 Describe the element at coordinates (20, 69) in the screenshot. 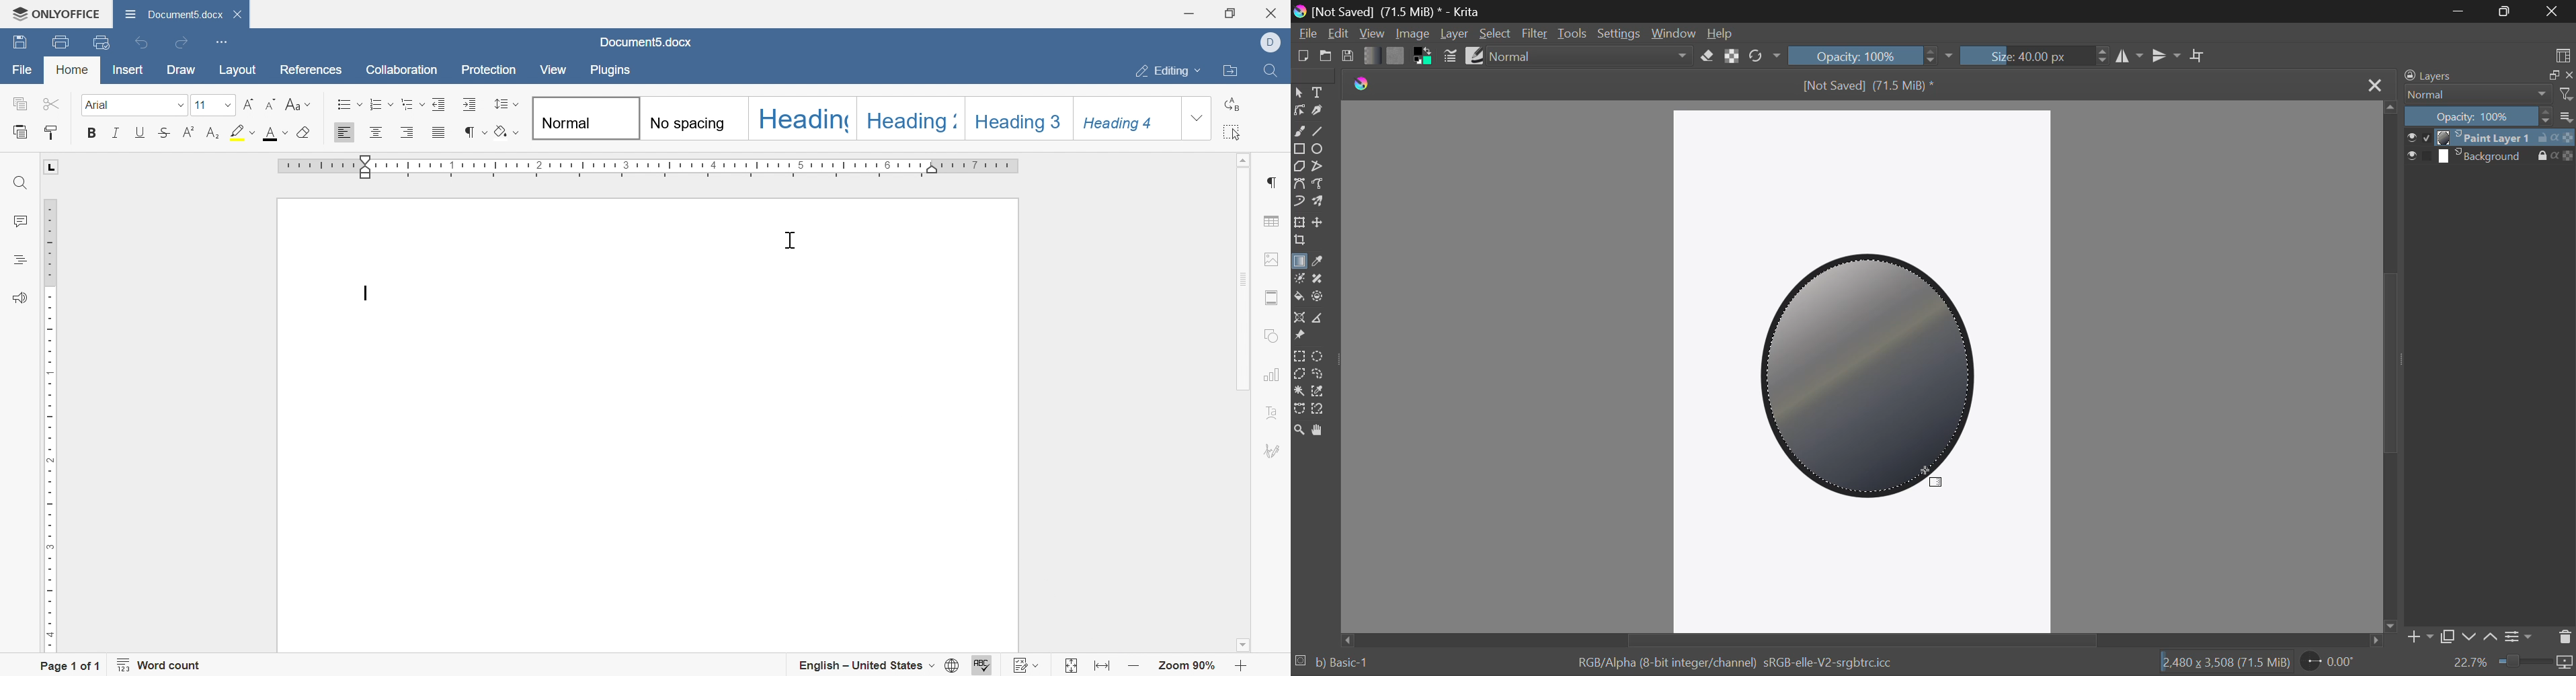

I see `file` at that location.